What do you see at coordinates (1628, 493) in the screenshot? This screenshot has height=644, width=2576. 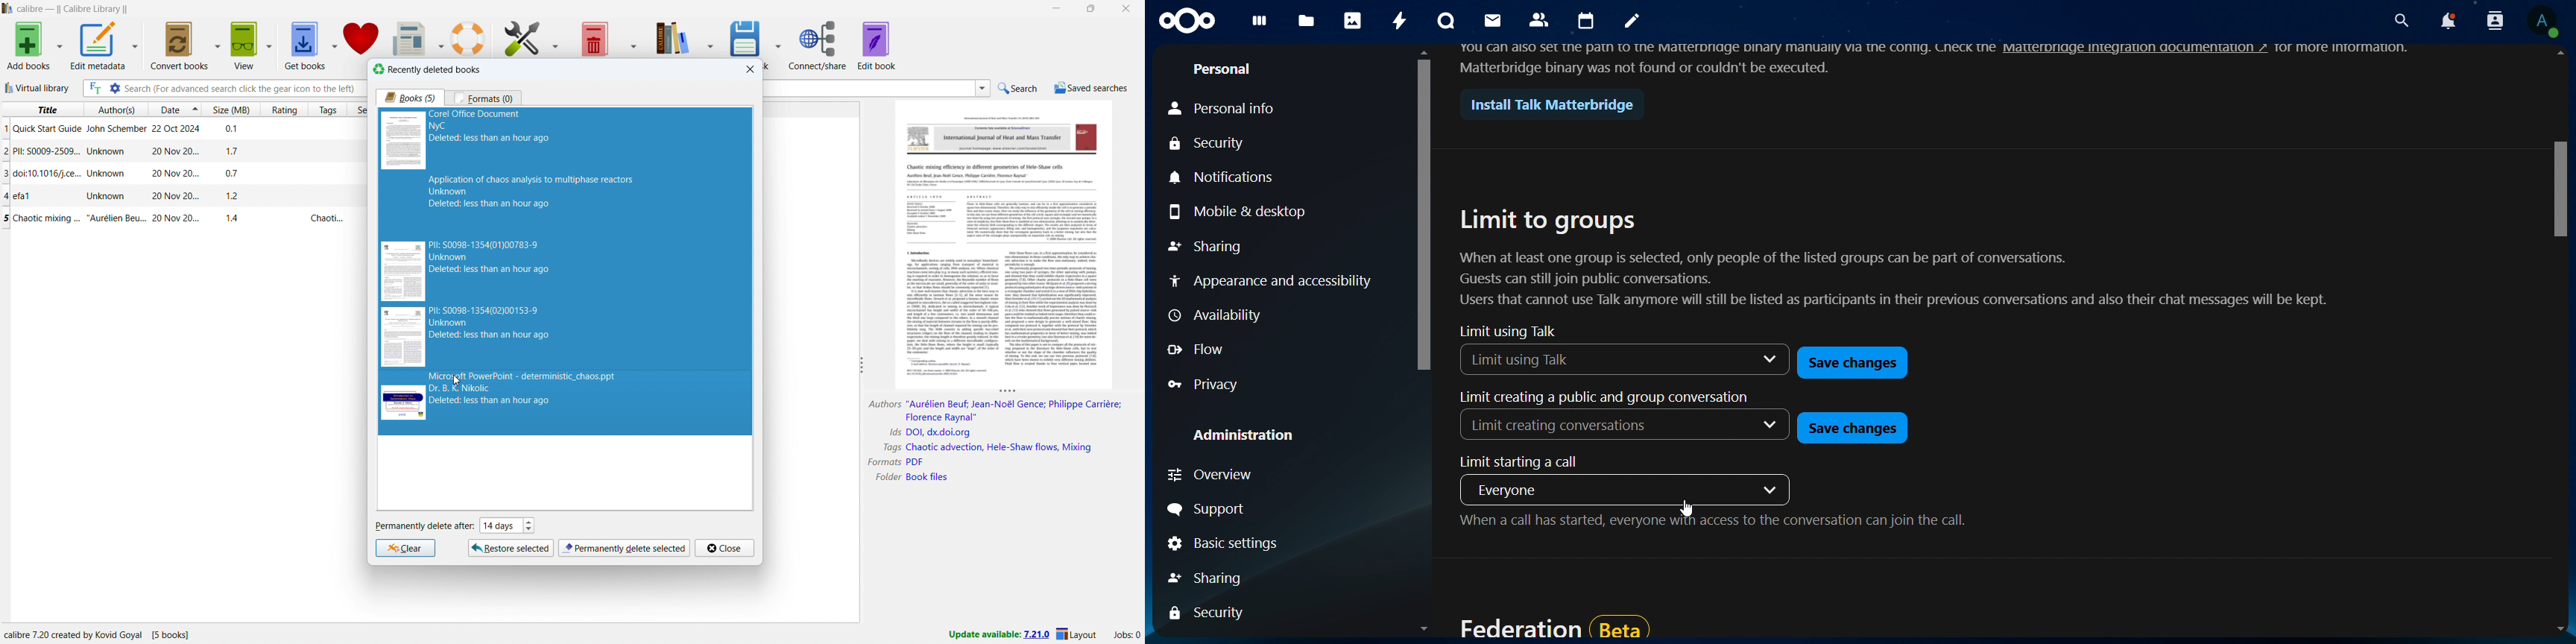 I see `everyone` at bounding box center [1628, 493].